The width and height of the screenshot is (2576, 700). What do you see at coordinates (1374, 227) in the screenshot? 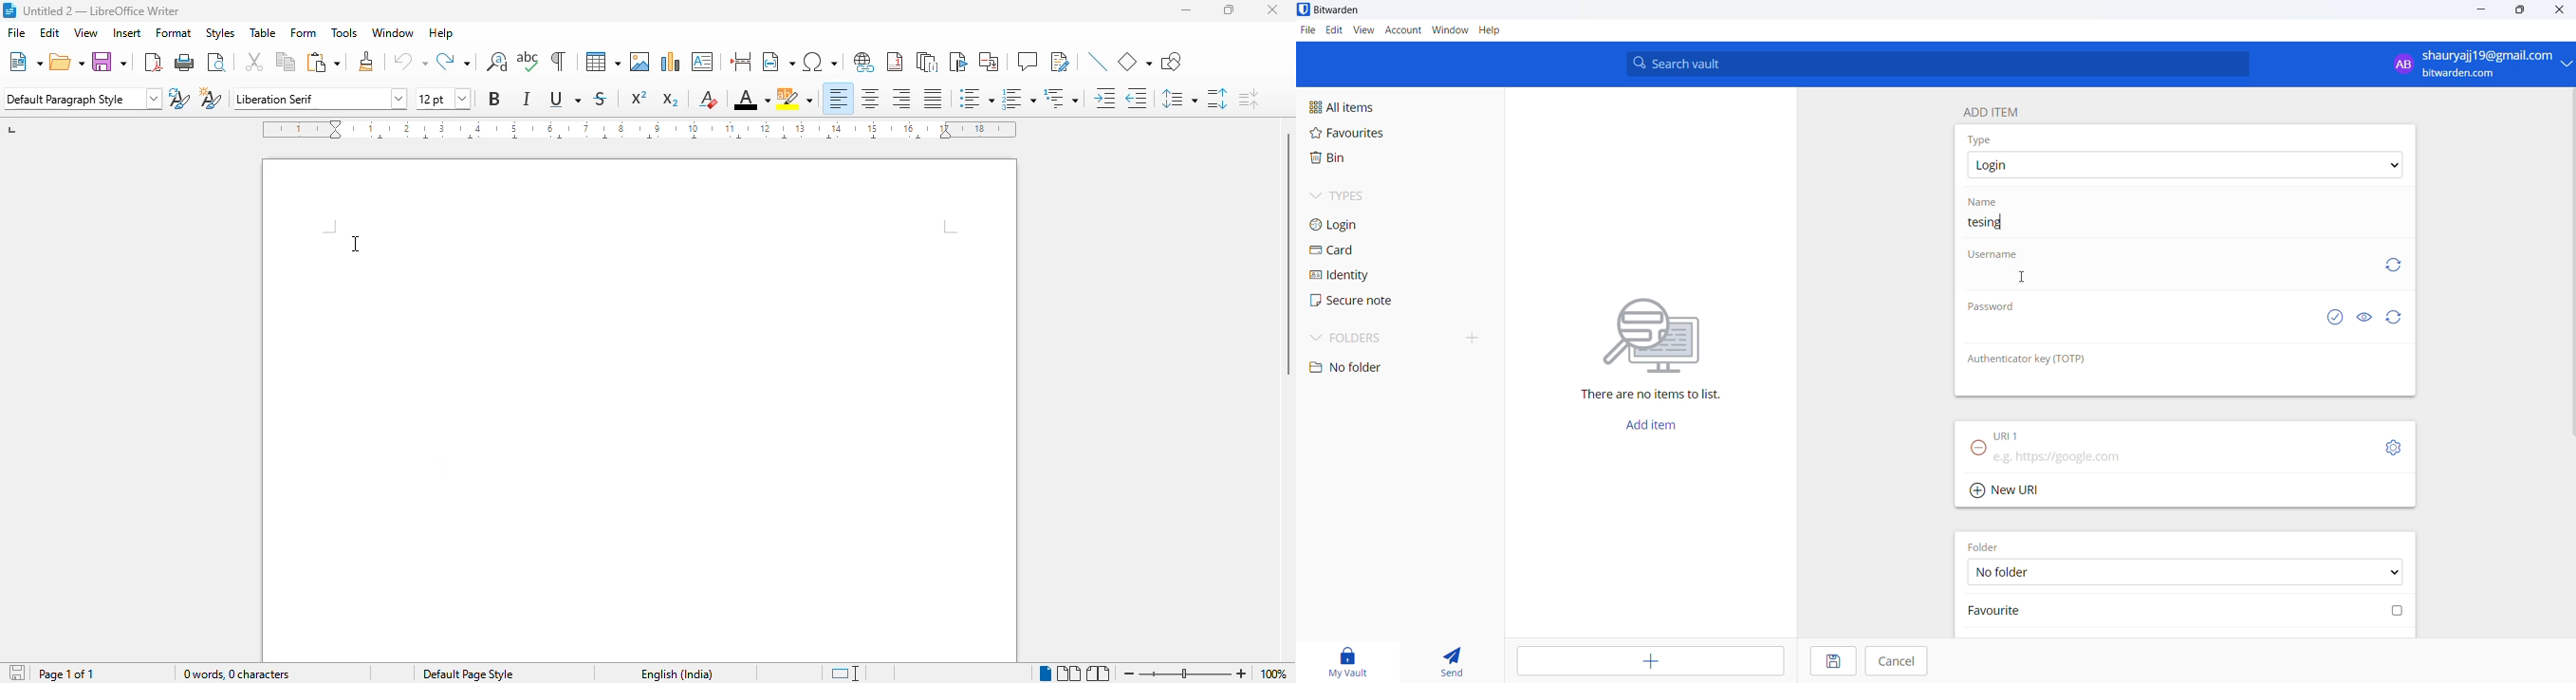
I see `login` at bounding box center [1374, 227].